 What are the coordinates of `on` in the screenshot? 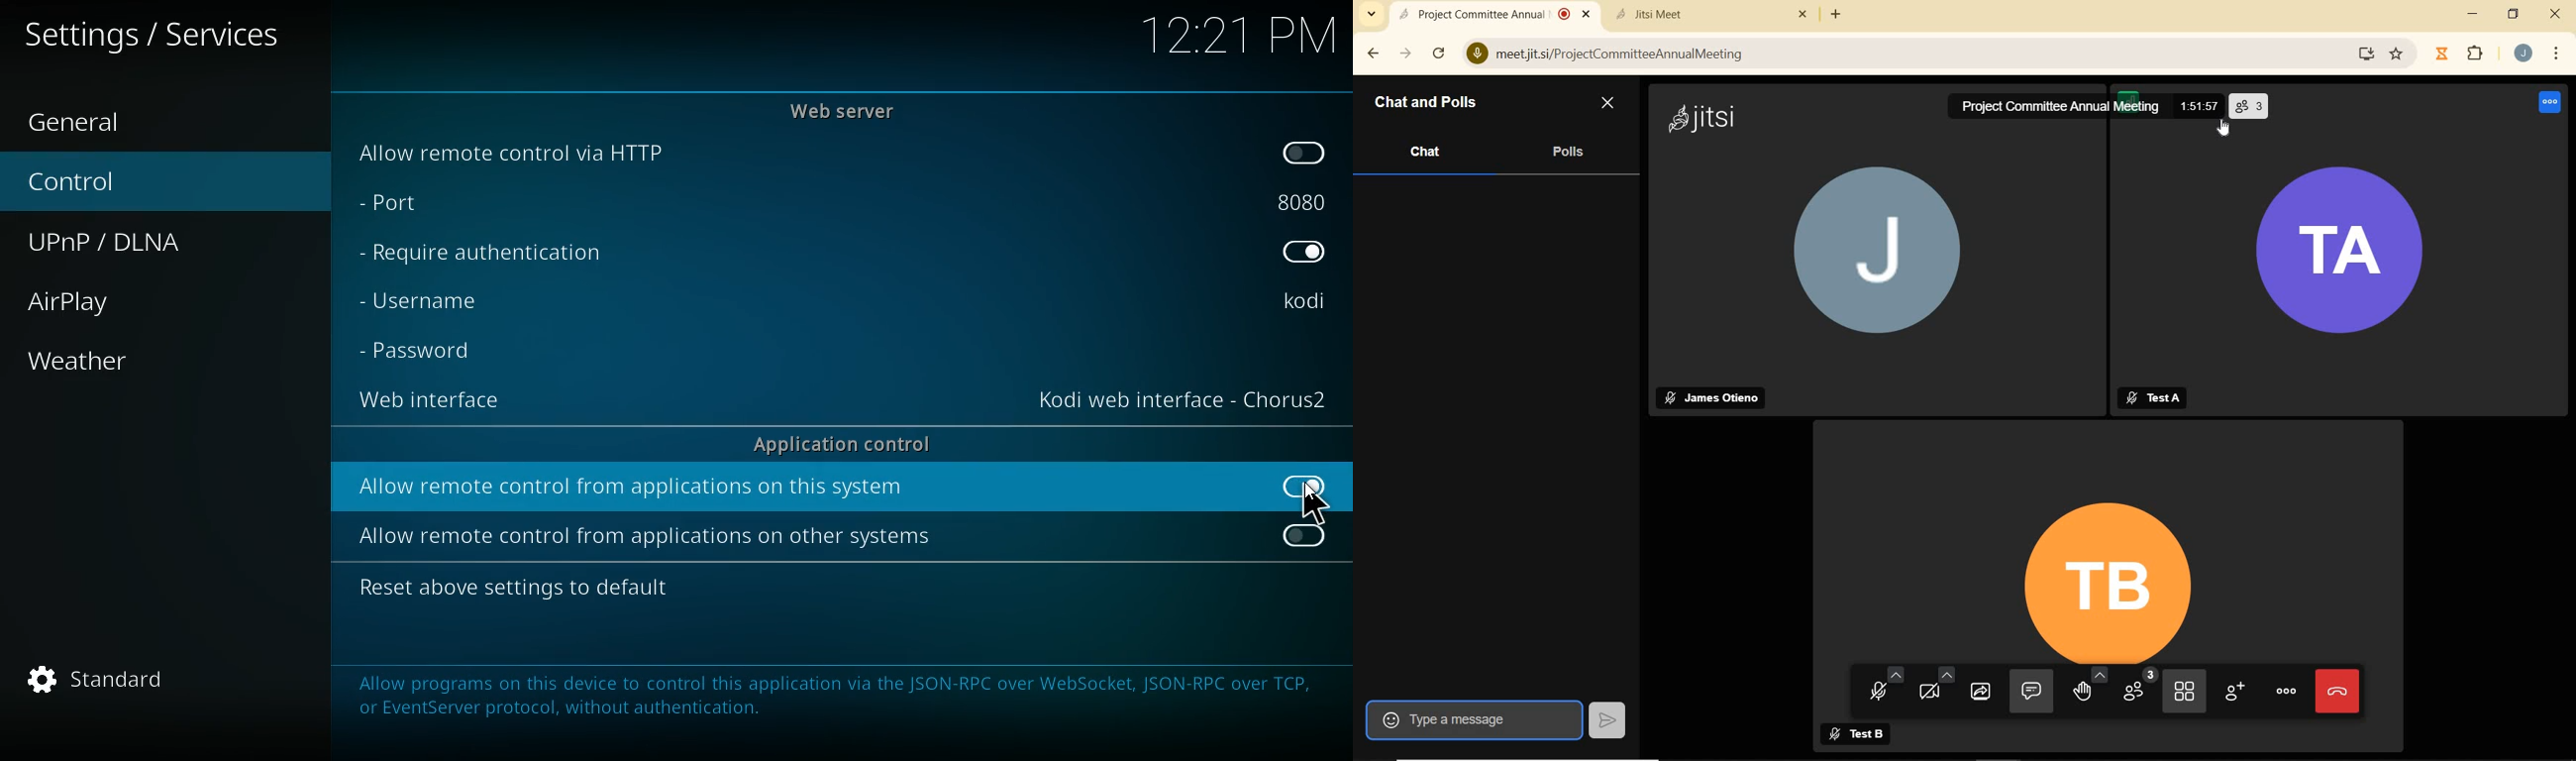 It's located at (1303, 250).